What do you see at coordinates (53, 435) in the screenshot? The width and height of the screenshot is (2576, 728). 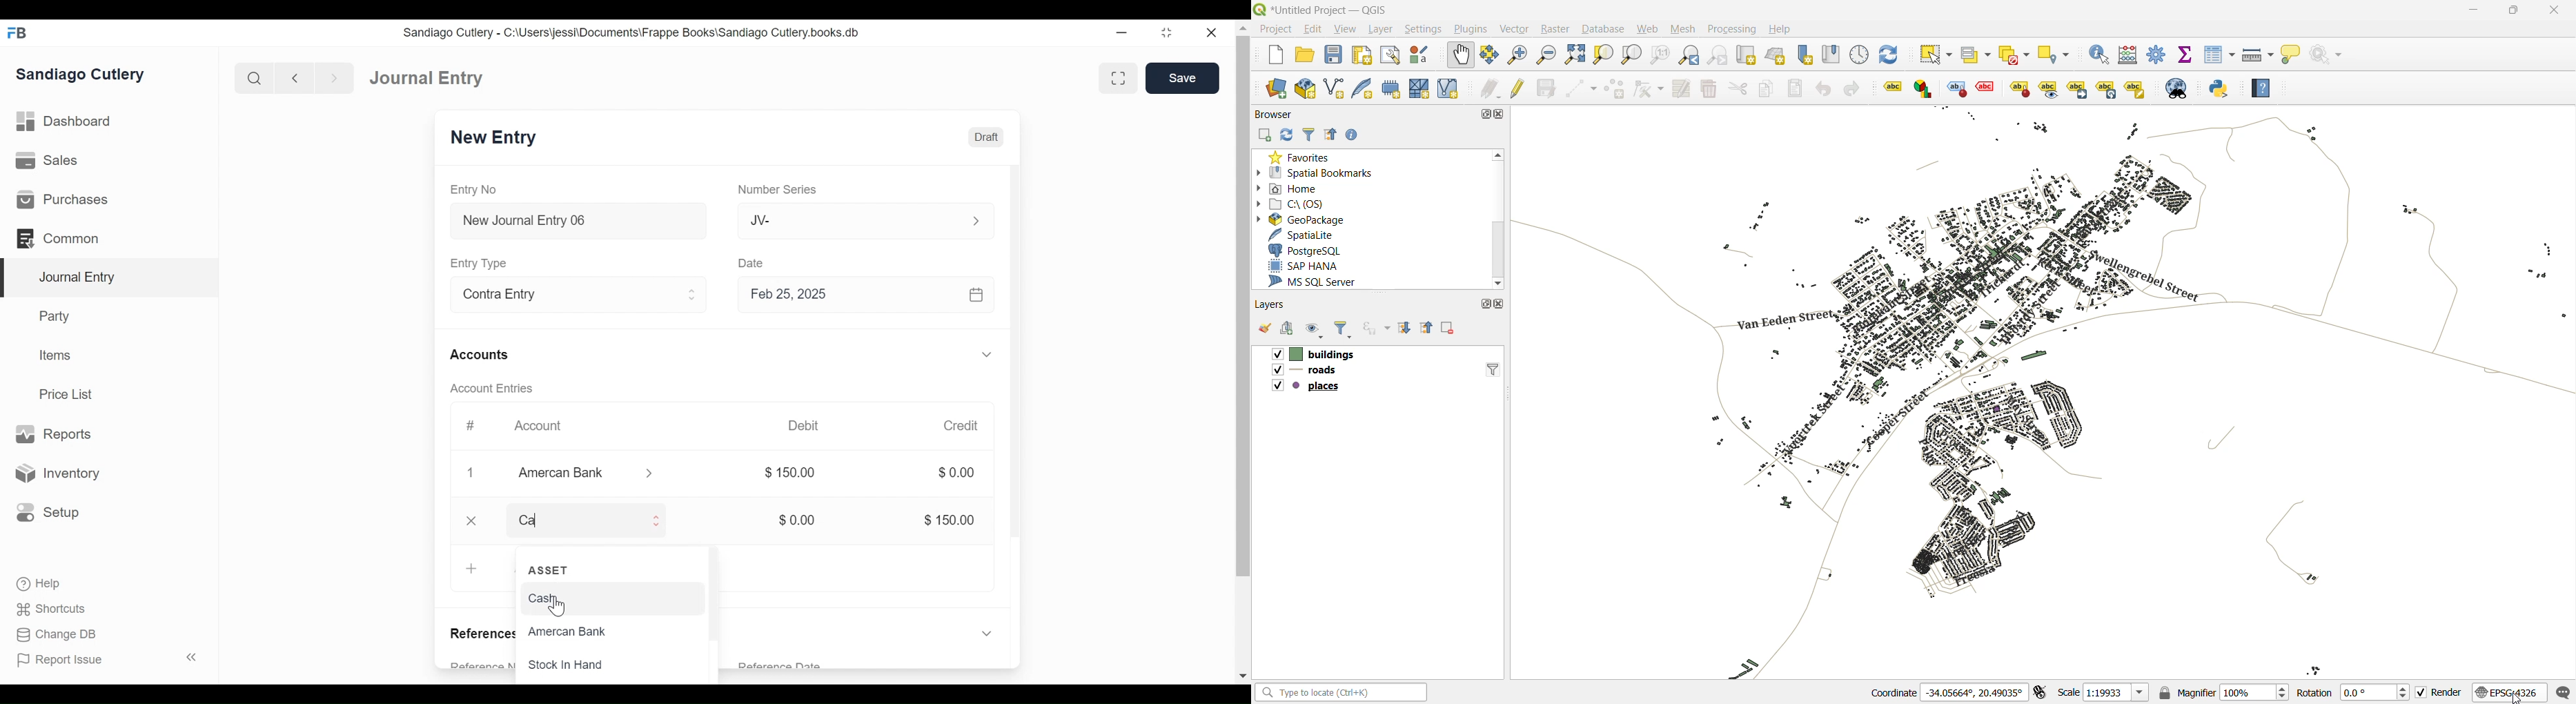 I see `Reports` at bounding box center [53, 435].